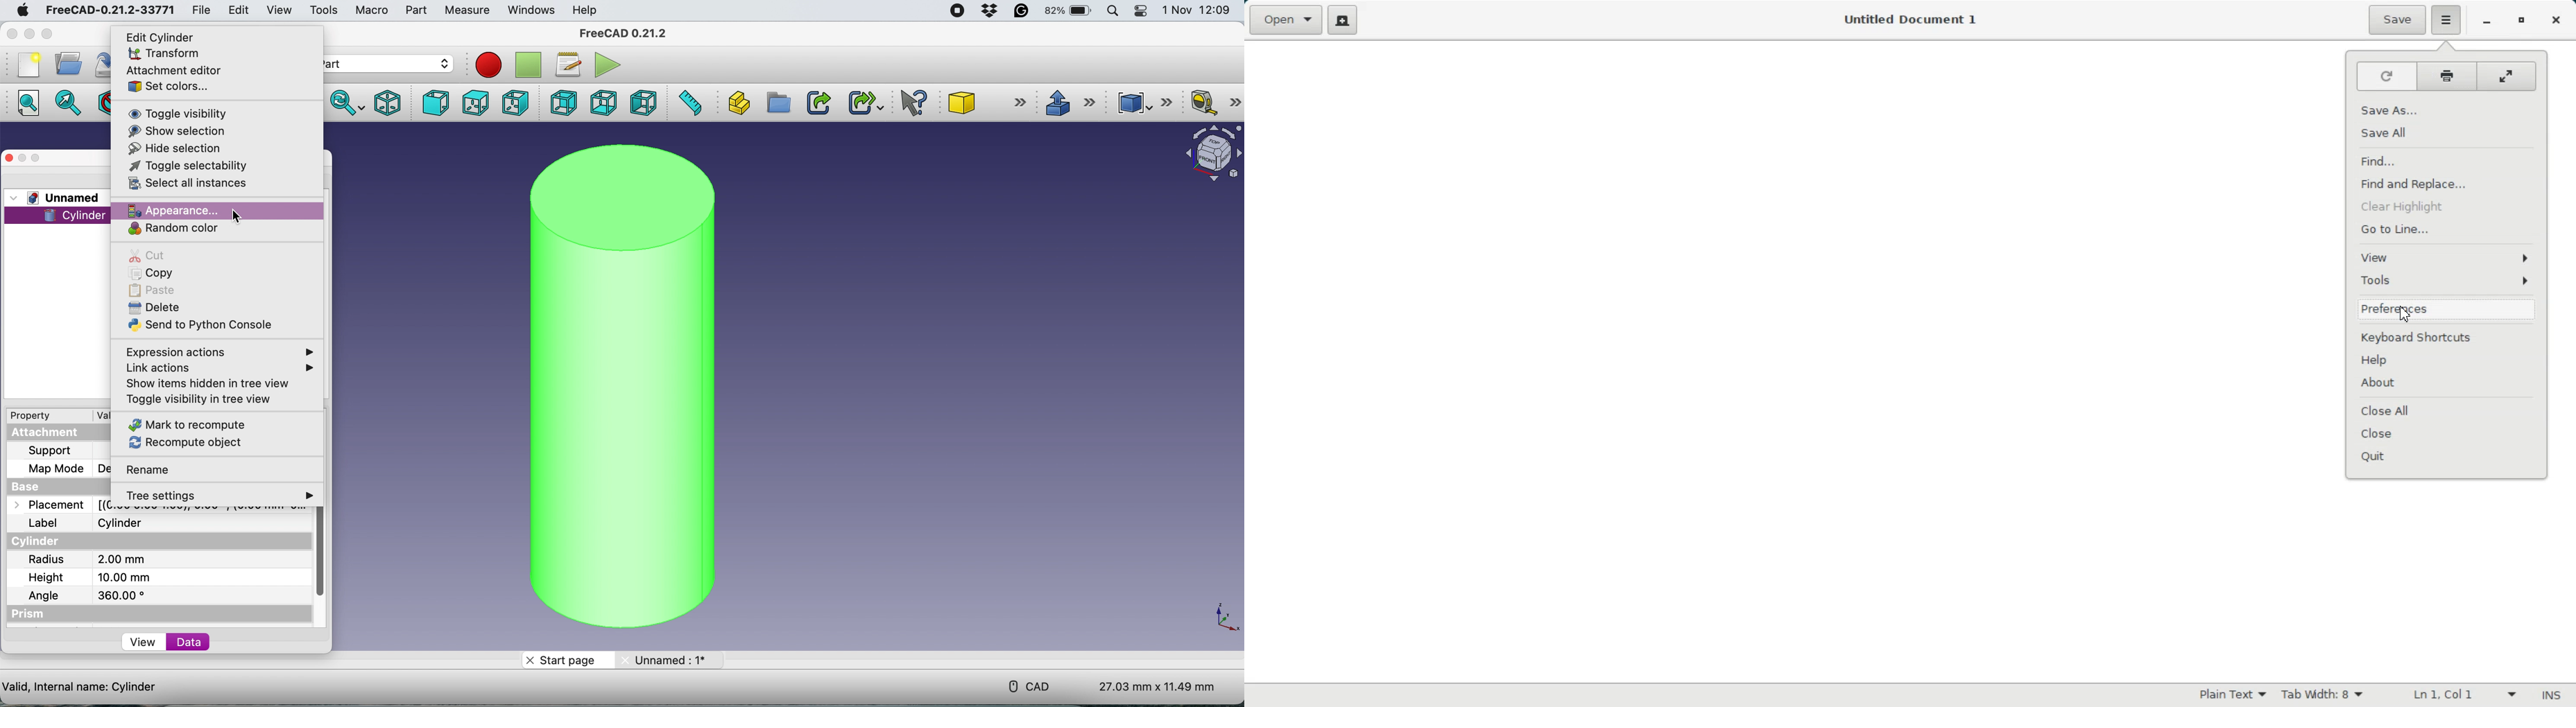 This screenshot has height=728, width=2576. What do you see at coordinates (387, 102) in the screenshot?
I see `isometric` at bounding box center [387, 102].